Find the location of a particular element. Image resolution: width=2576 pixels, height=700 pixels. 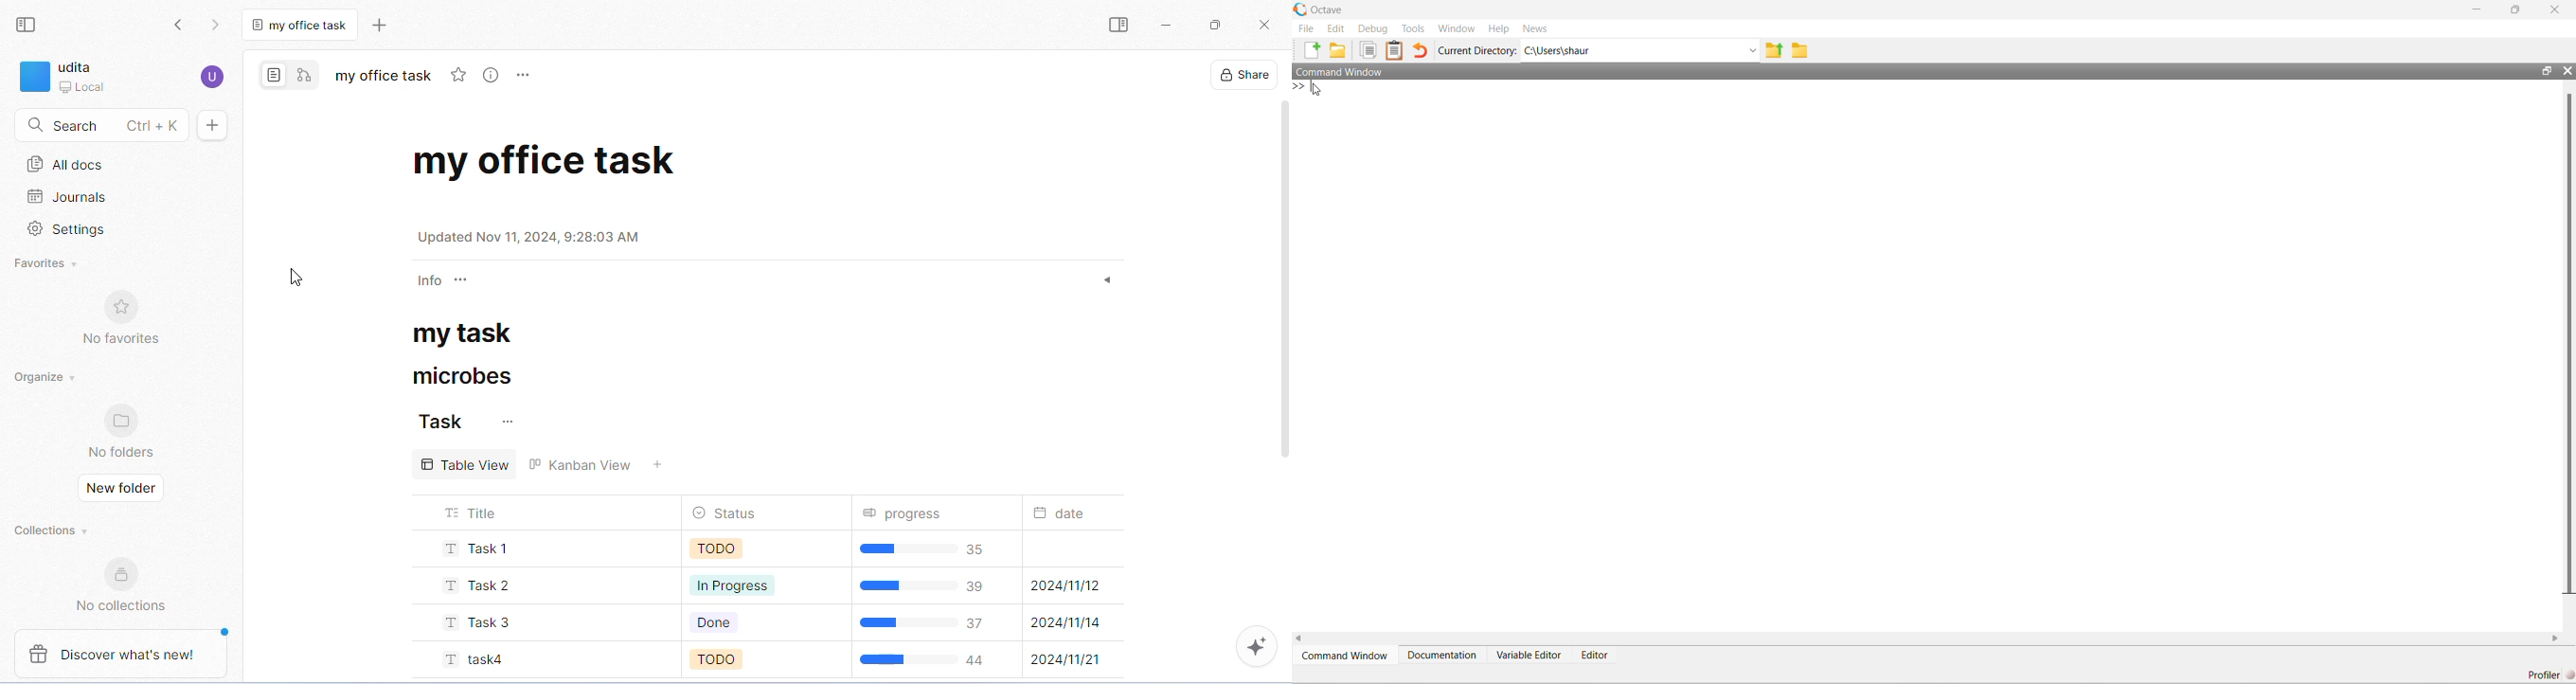

close is located at coordinates (1266, 25).